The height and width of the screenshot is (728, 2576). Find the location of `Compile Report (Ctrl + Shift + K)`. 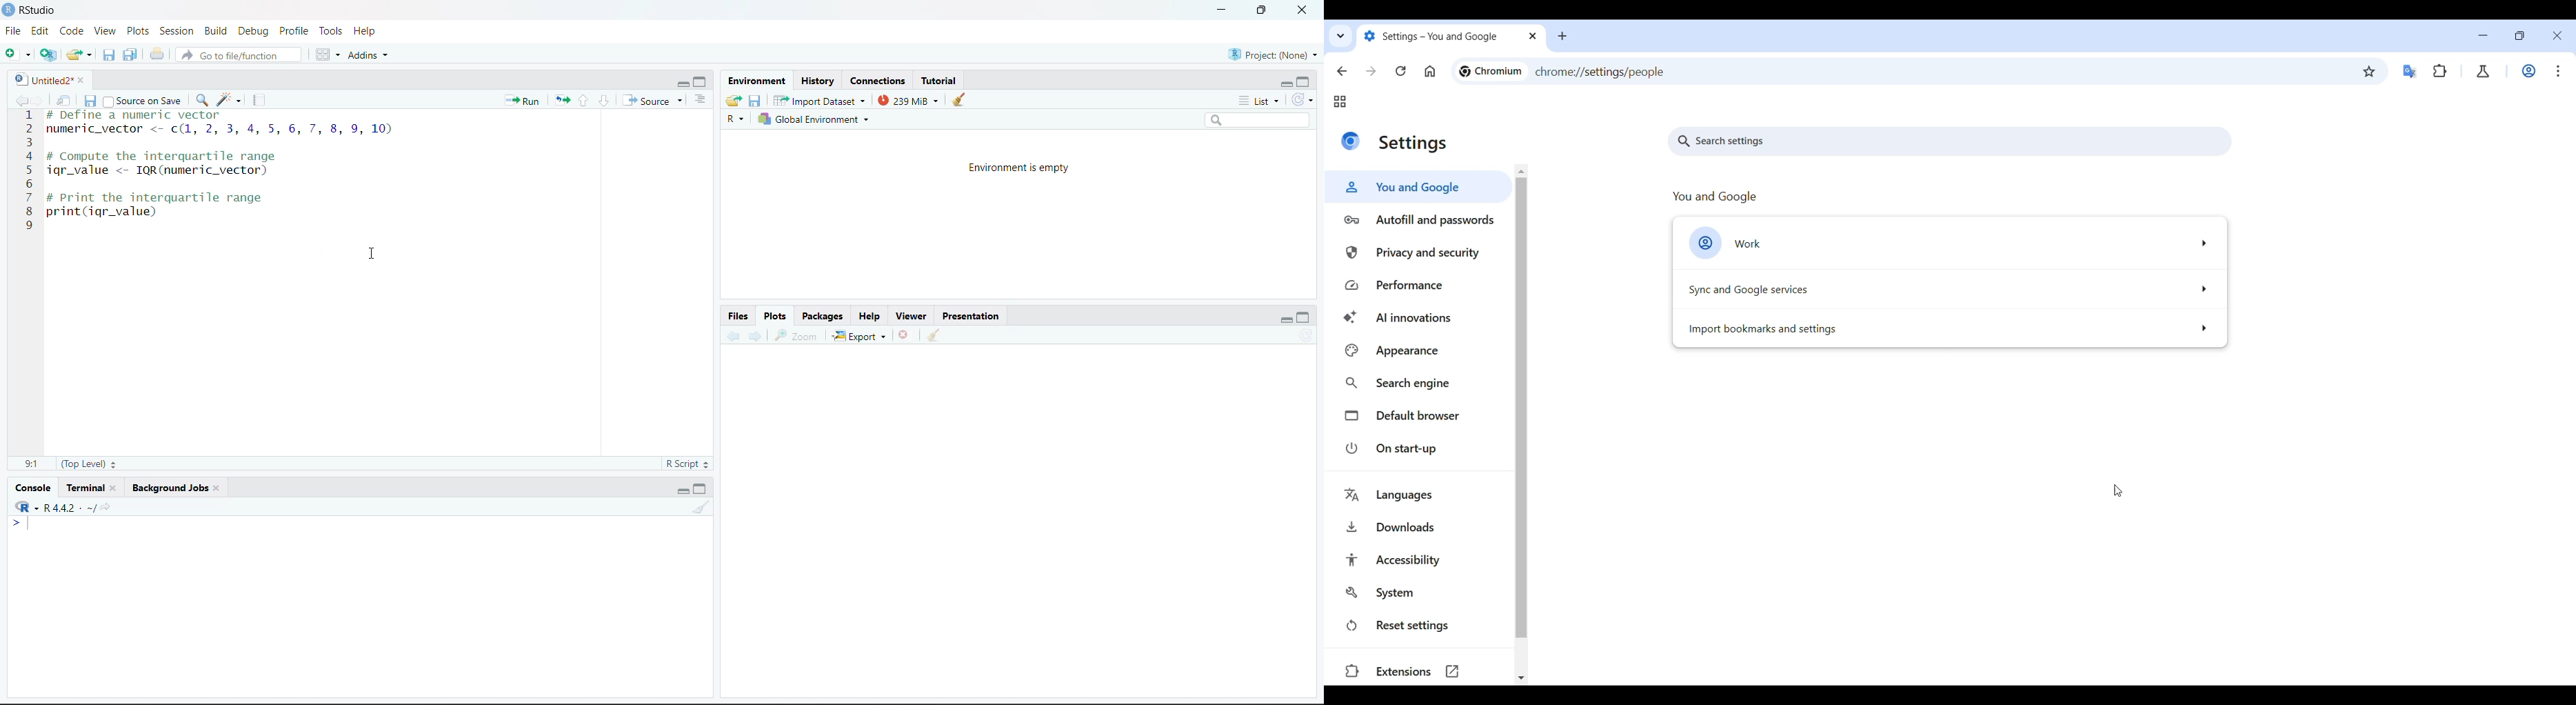

Compile Report (Ctrl + Shift + K) is located at coordinates (259, 98).